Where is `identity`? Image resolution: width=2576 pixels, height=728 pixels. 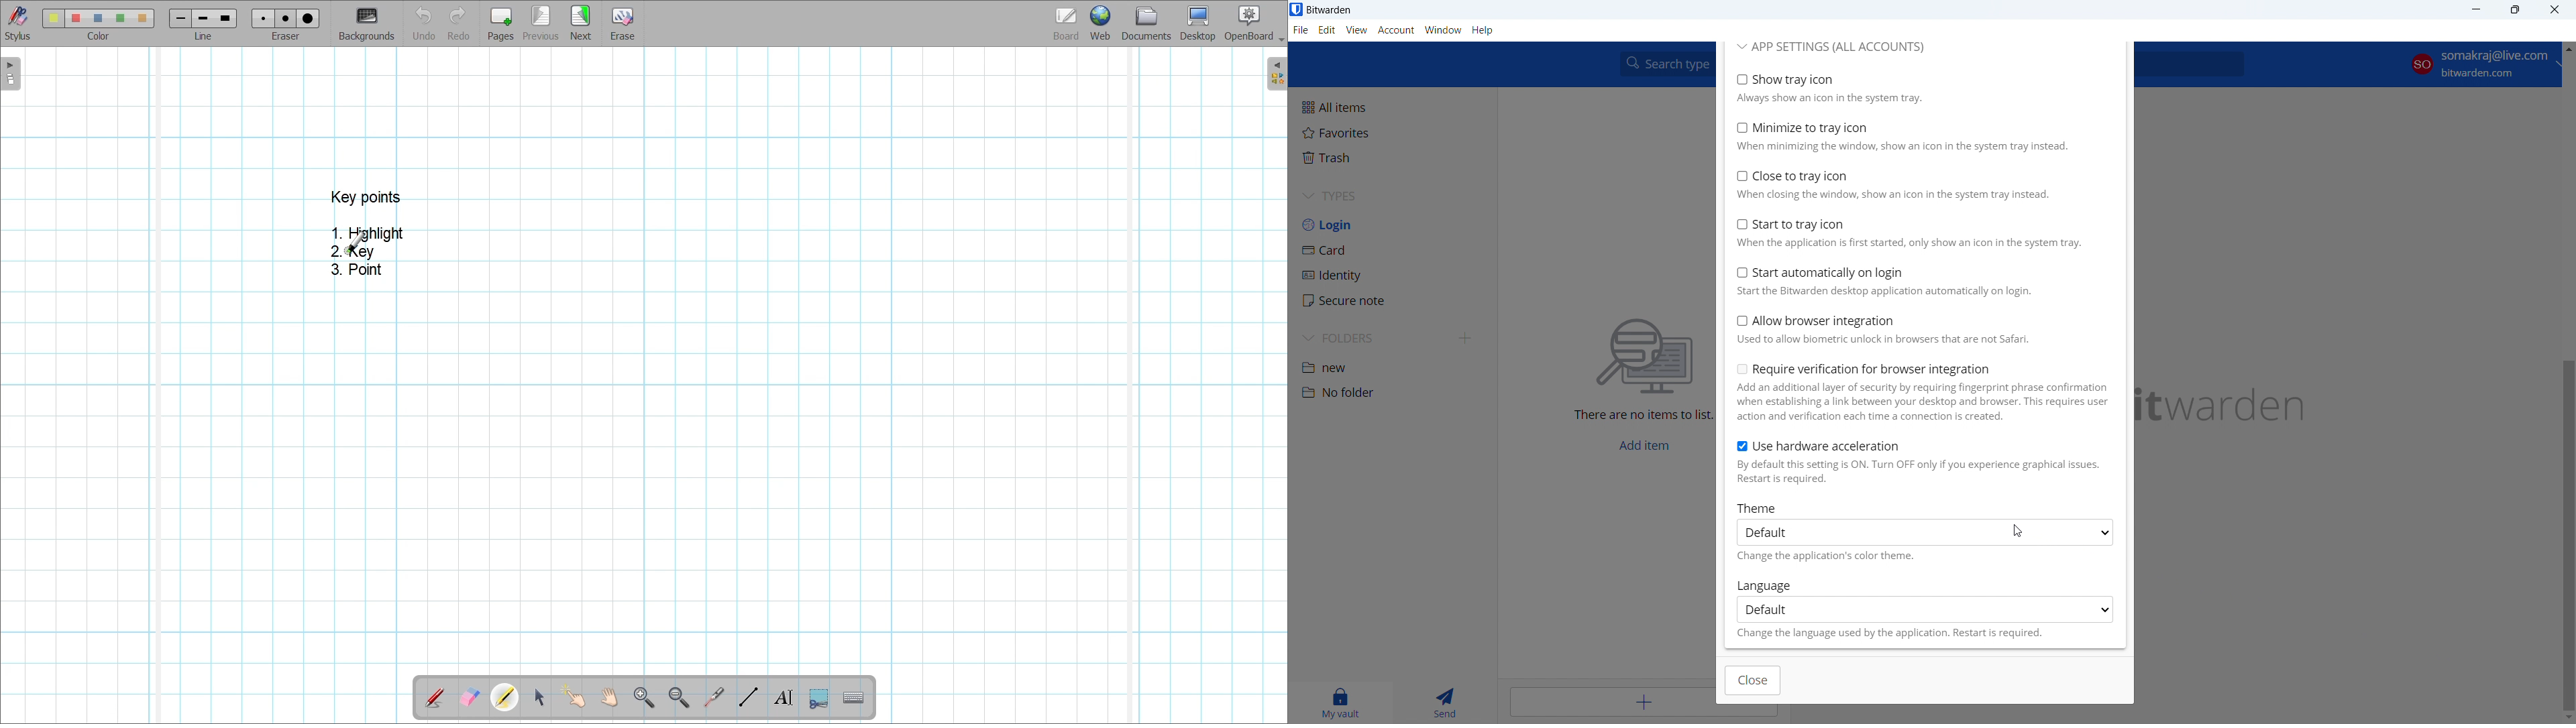 identity is located at coordinates (1393, 276).